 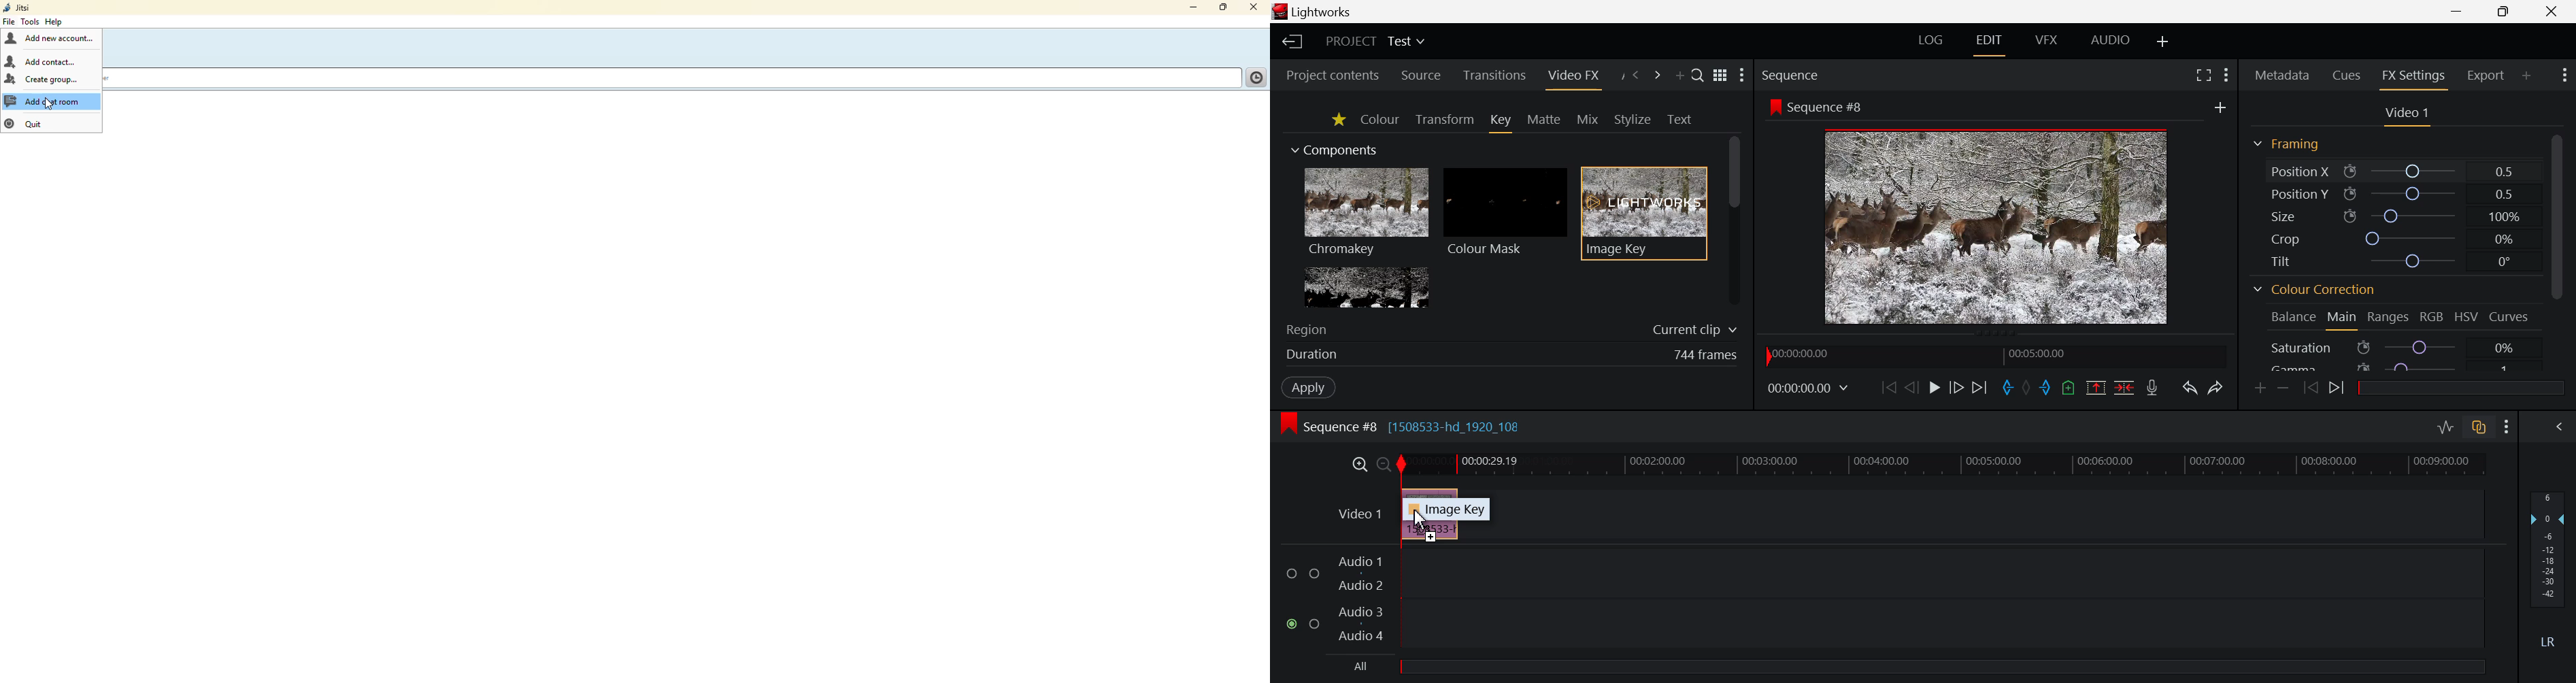 I want to click on 0°, so click(x=2504, y=261).